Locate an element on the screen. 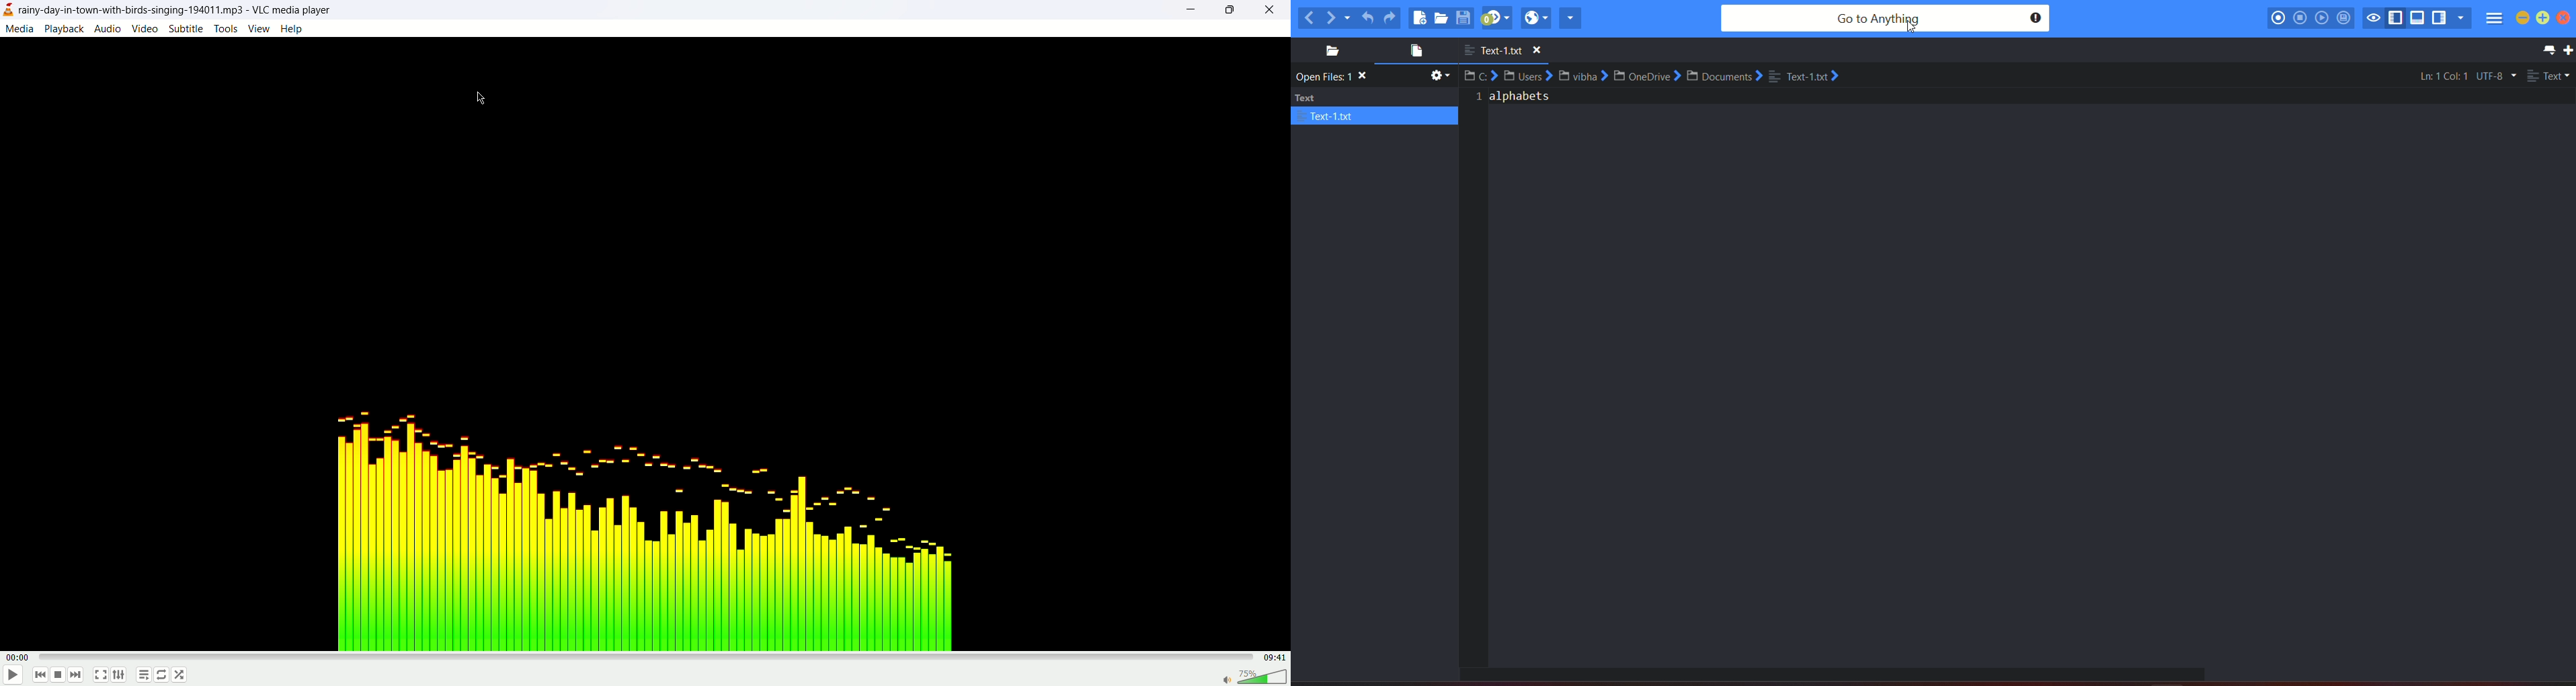 Image resolution: width=2576 pixels, height=700 pixels. loop is located at coordinates (162, 675).